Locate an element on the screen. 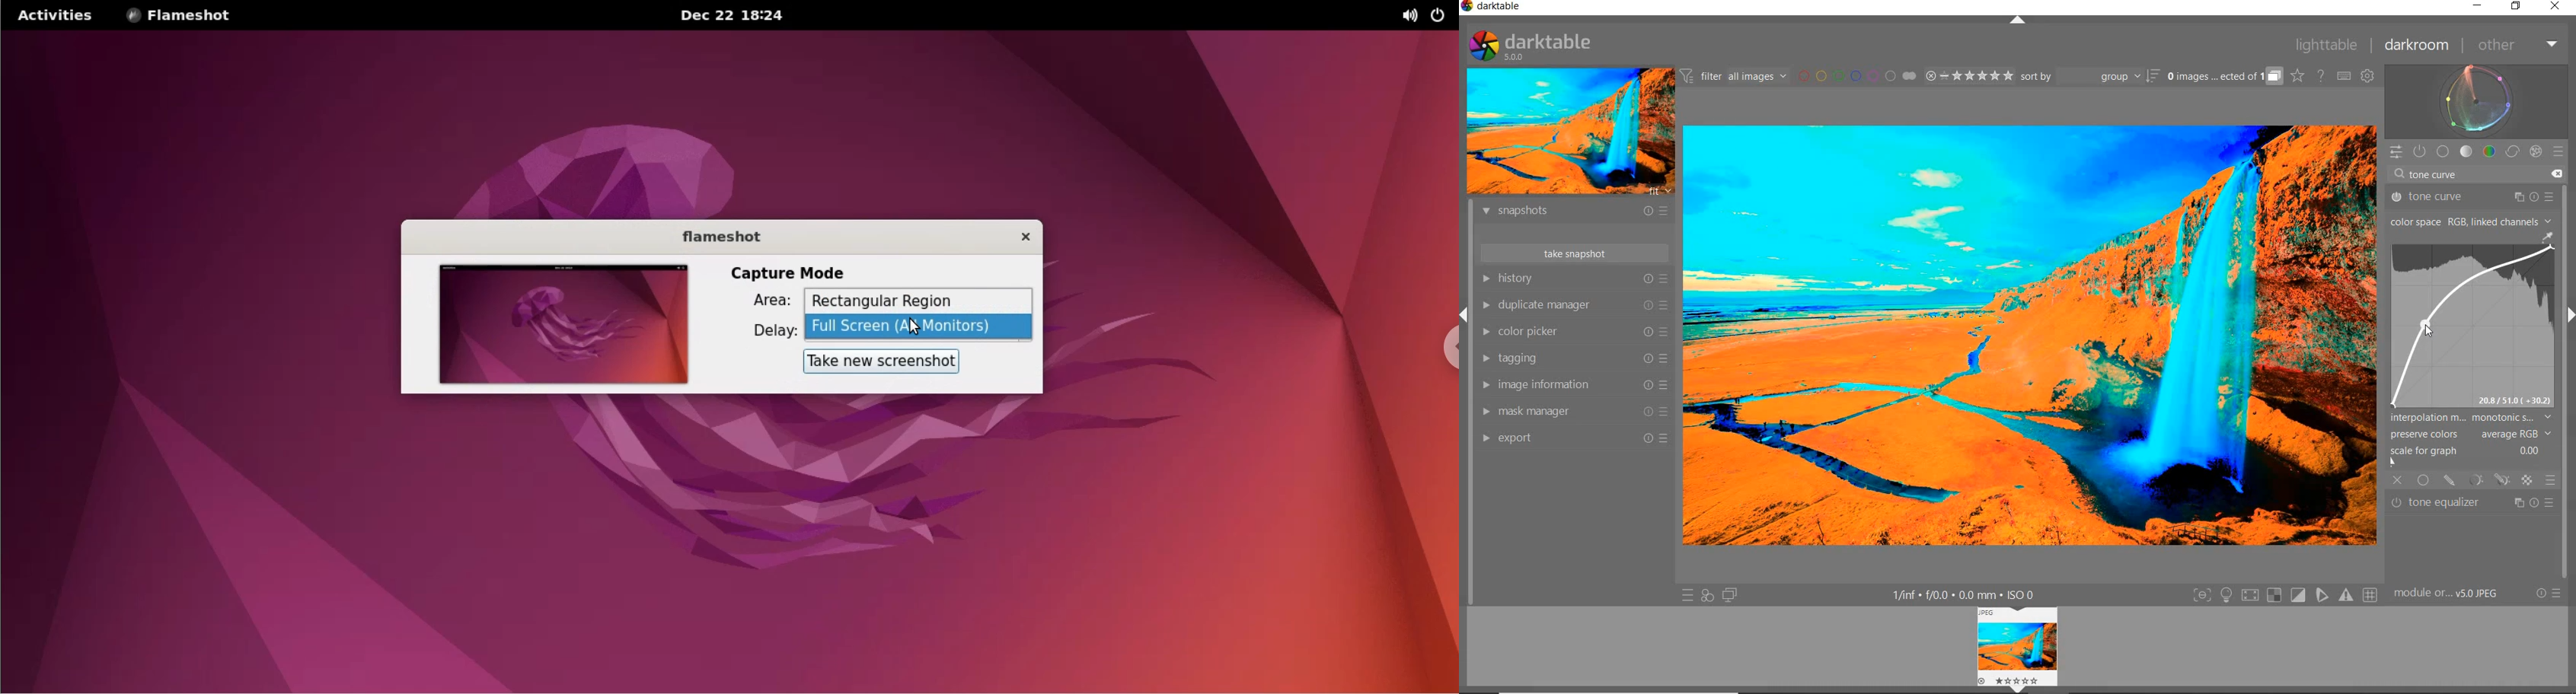 The width and height of the screenshot is (2576, 700). color picker is located at coordinates (1573, 332).